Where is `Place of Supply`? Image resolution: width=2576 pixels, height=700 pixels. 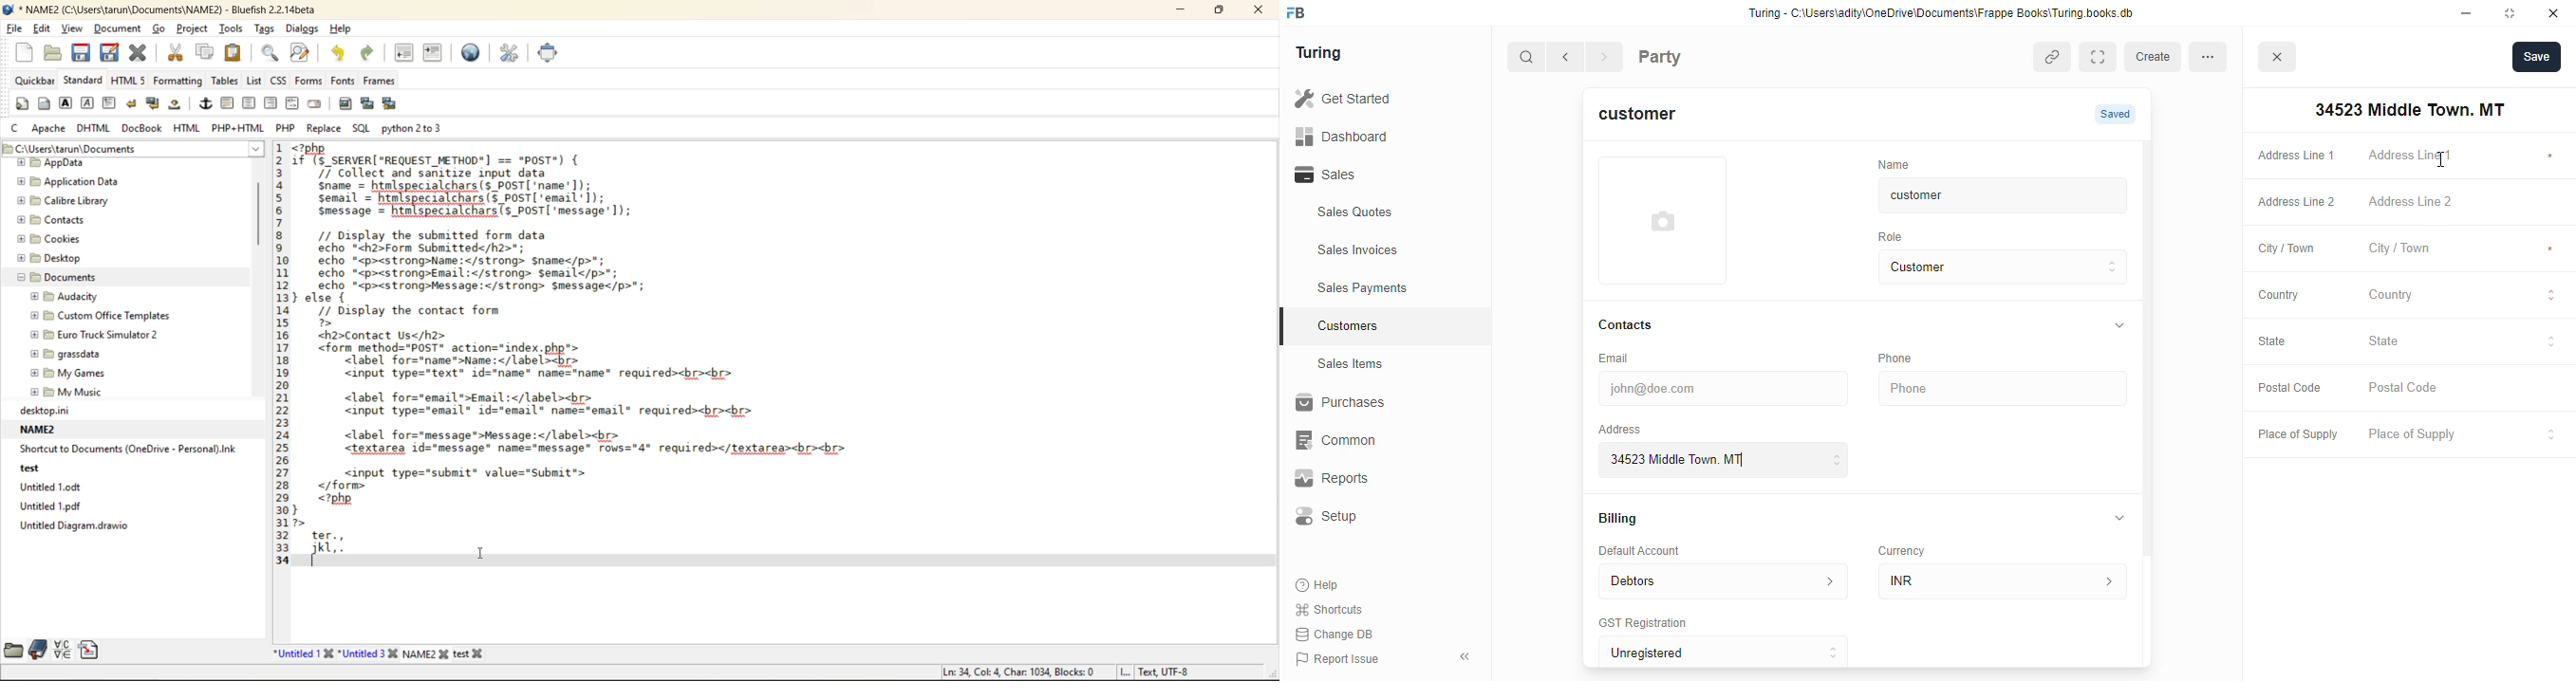 Place of Supply is located at coordinates (2459, 435).